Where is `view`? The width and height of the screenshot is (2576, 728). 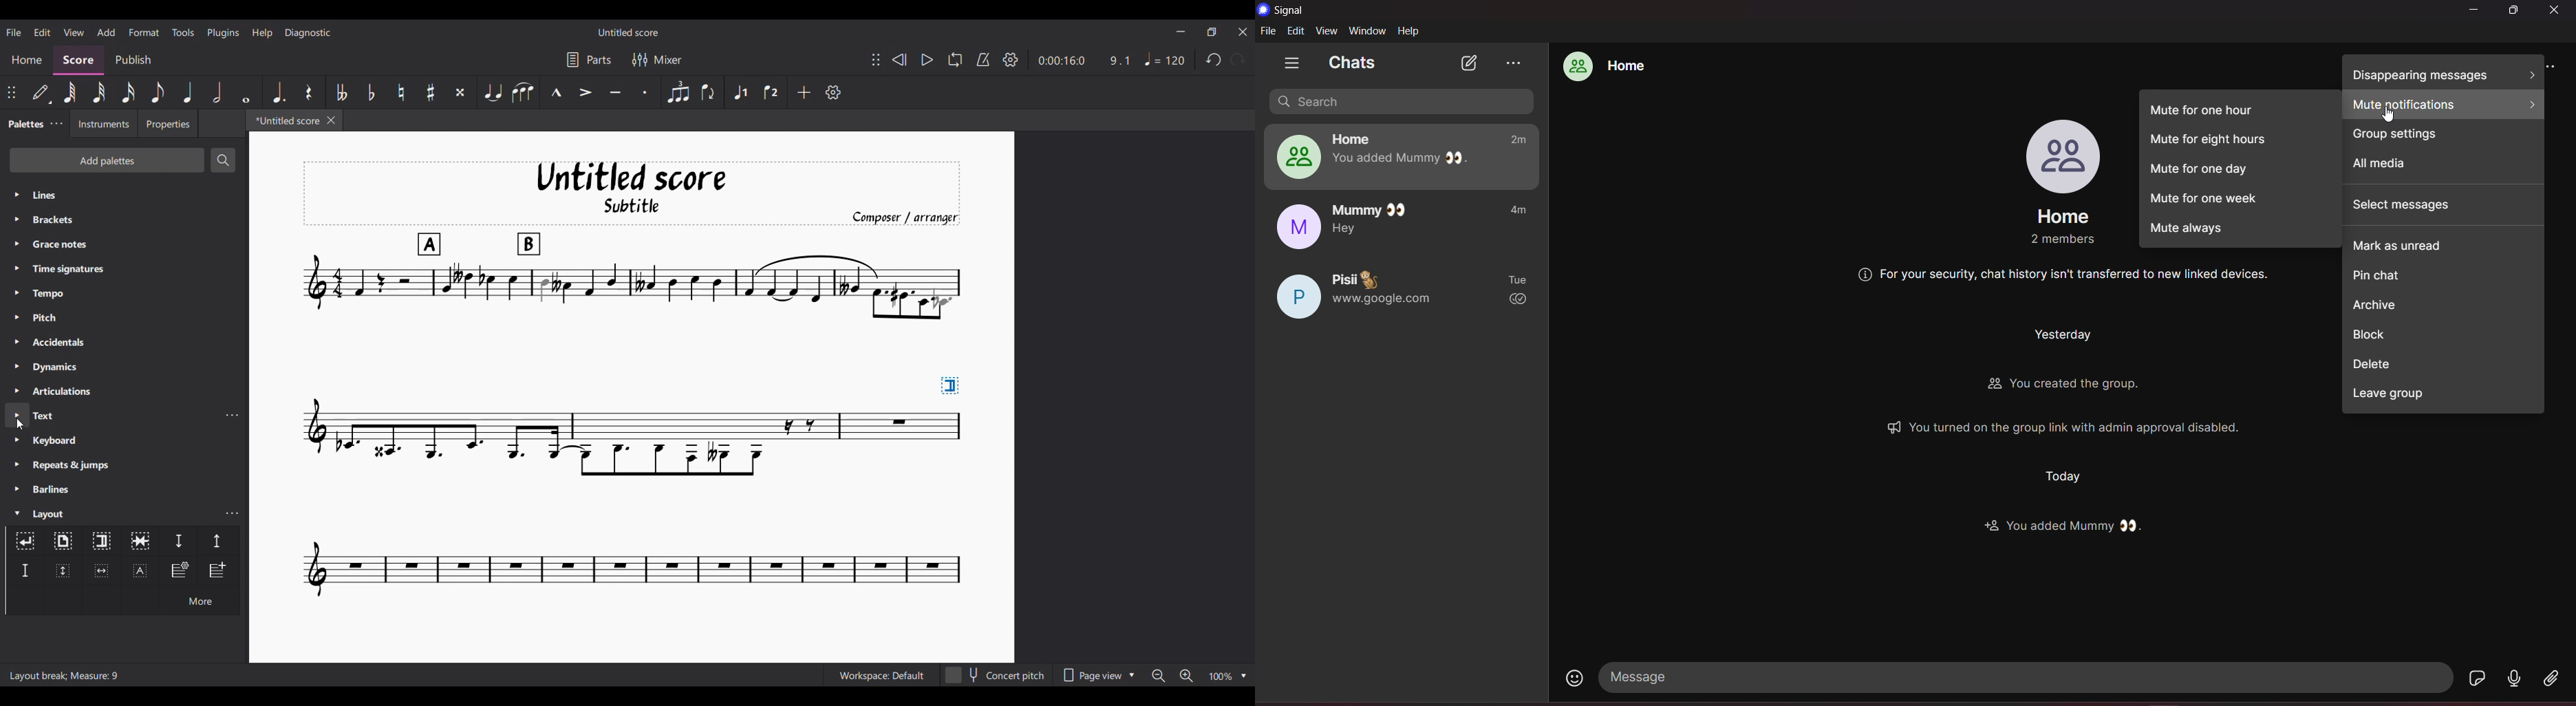 view is located at coordinates (1327, 30).